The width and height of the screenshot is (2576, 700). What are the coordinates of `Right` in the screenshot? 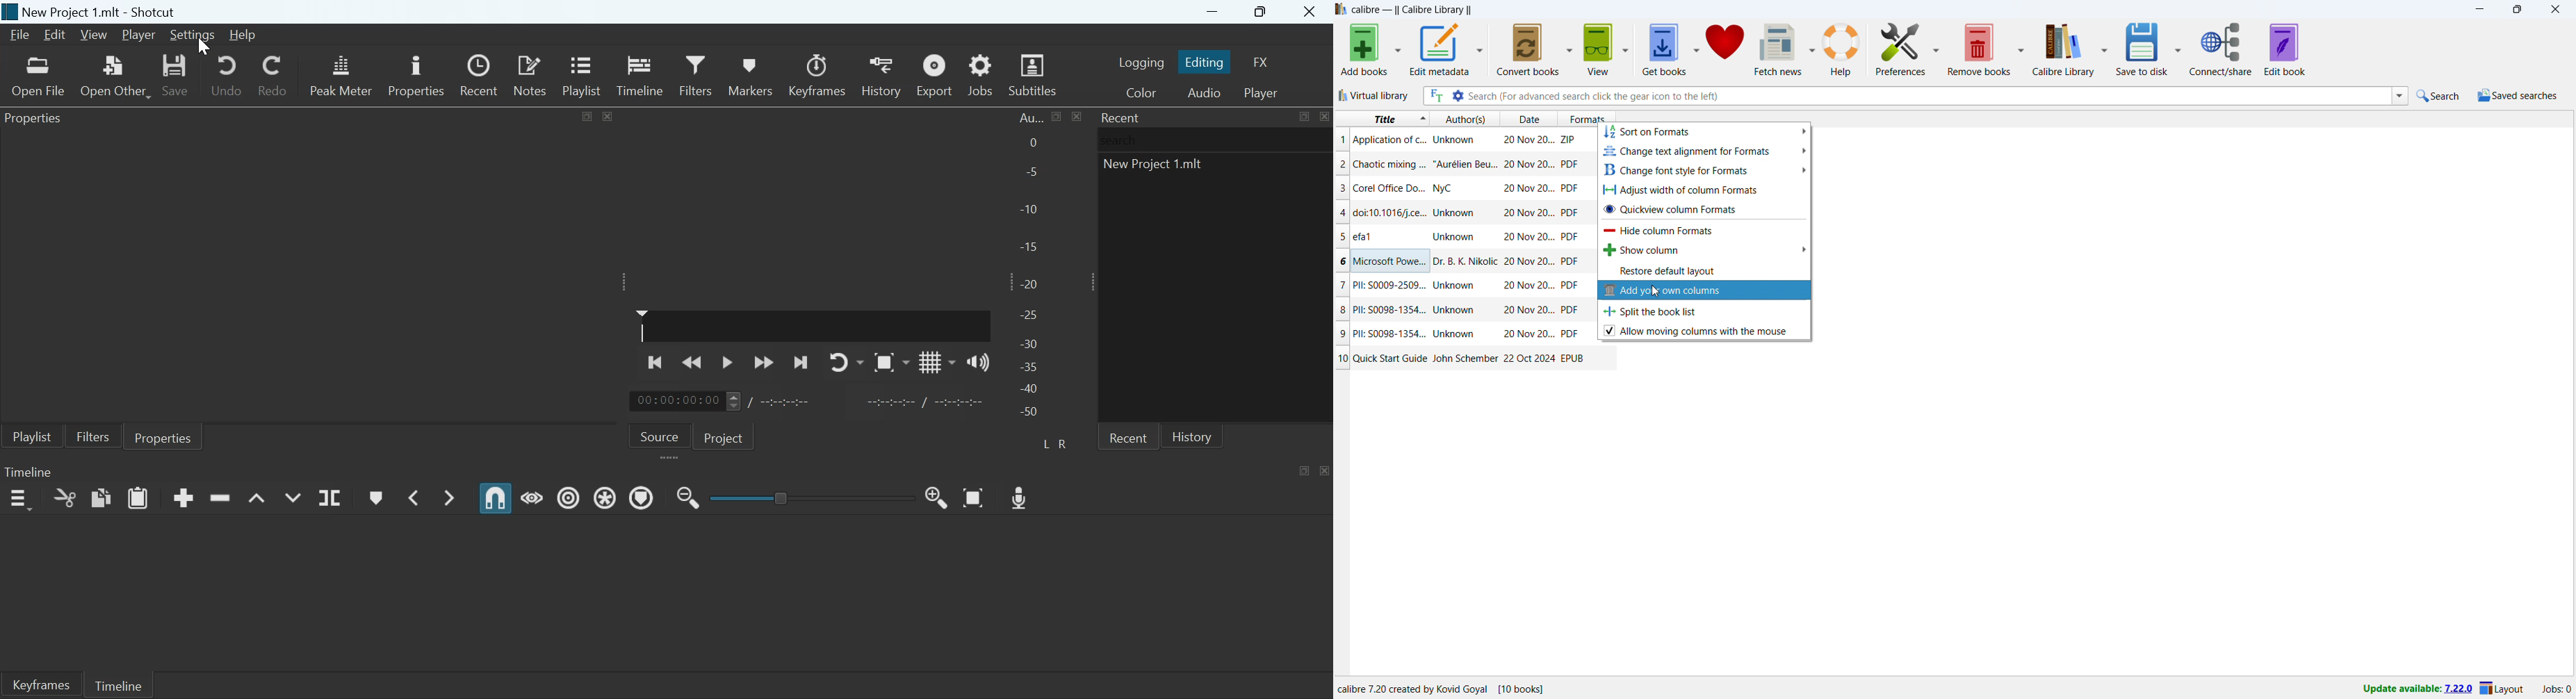 It's located at (1065, 443).